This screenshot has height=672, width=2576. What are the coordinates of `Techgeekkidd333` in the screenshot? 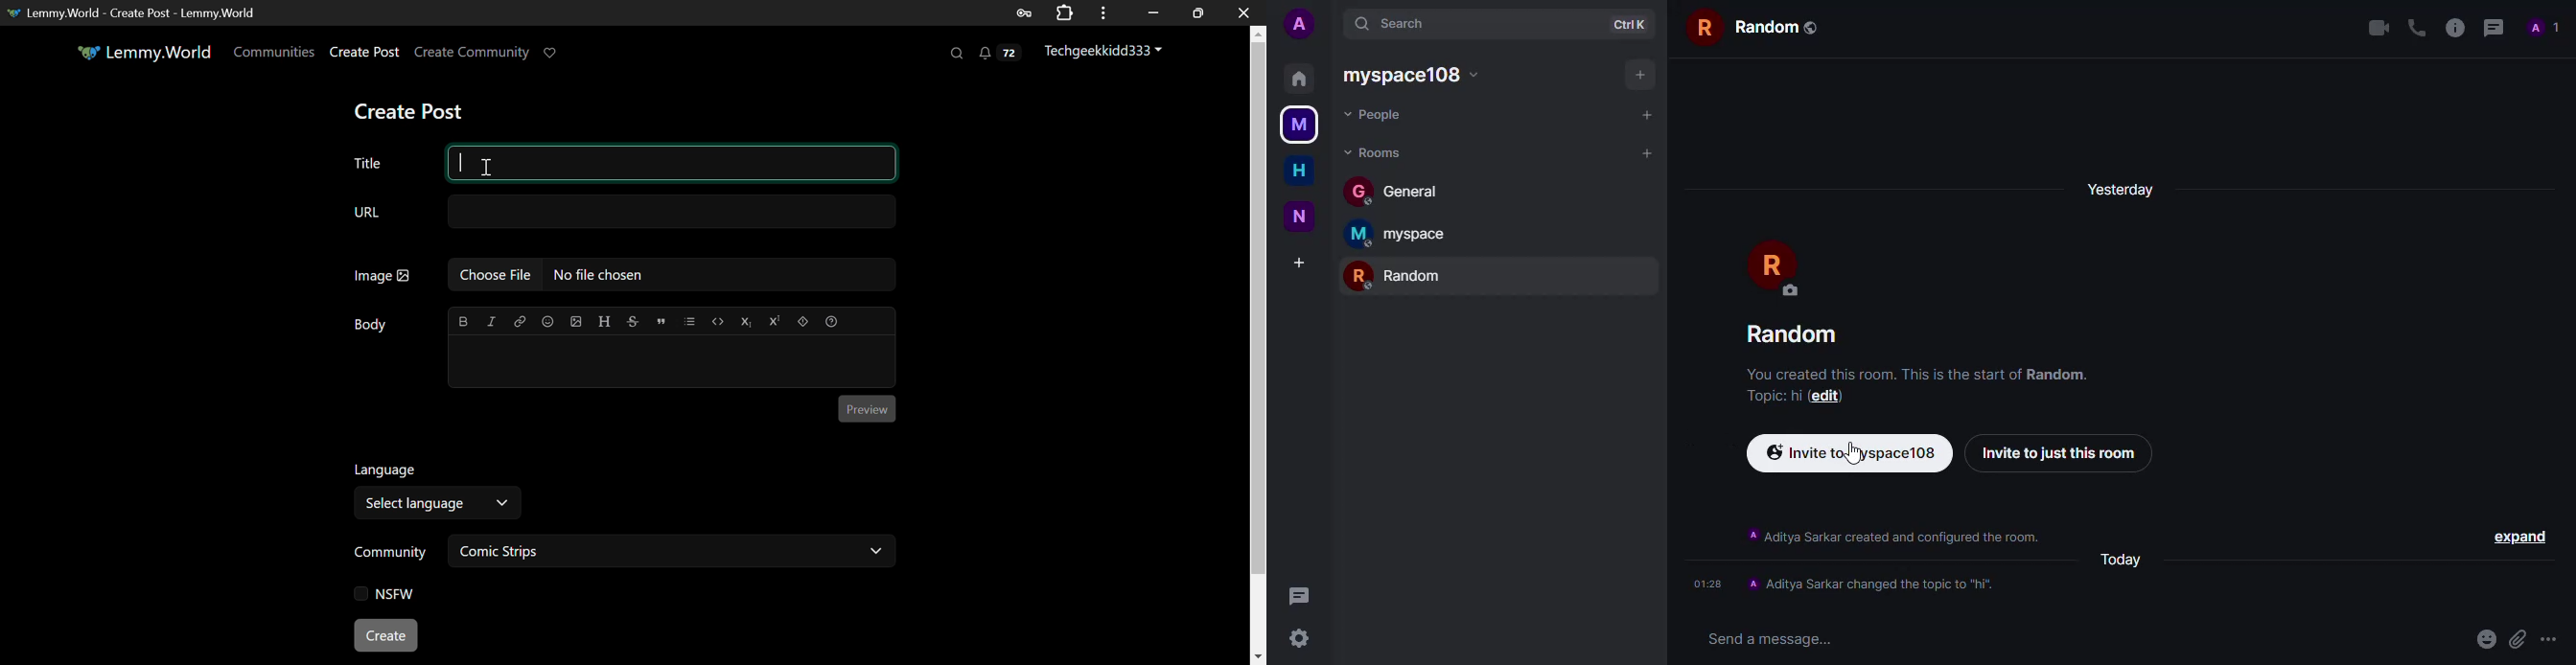 It's located at (1106, 52).